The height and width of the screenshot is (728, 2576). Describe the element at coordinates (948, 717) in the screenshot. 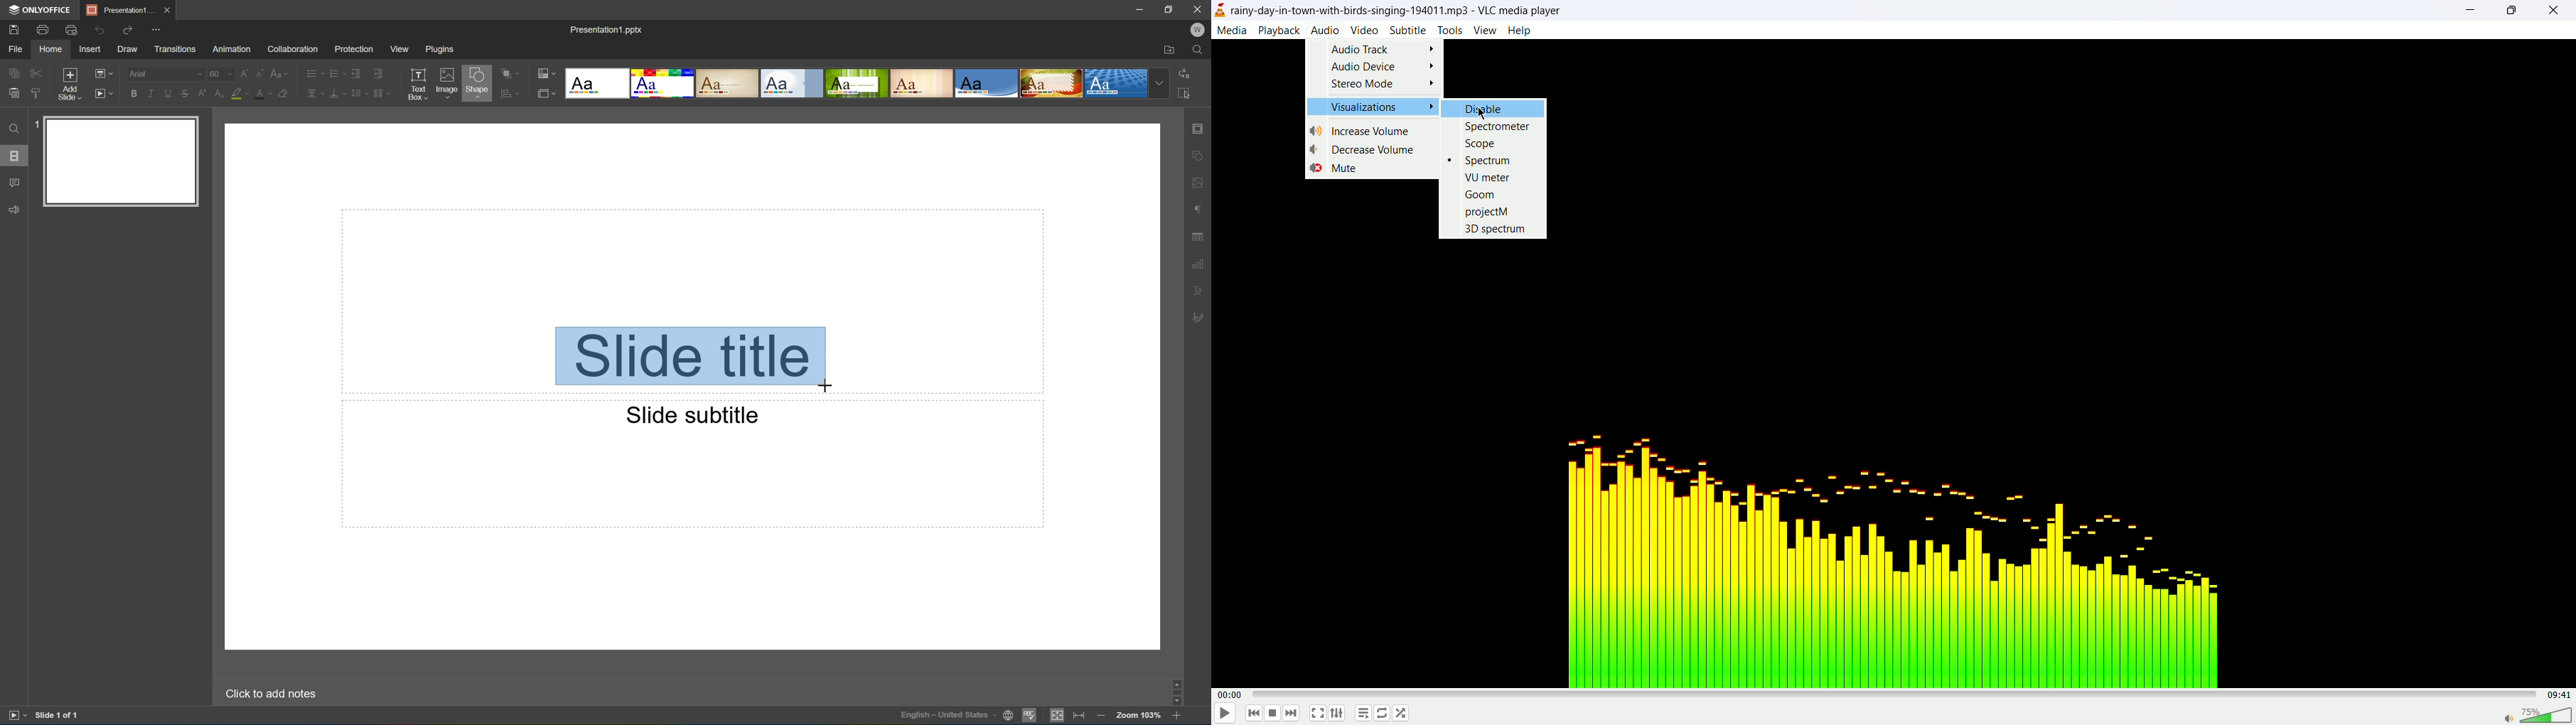

I see `English - United States` at that location.